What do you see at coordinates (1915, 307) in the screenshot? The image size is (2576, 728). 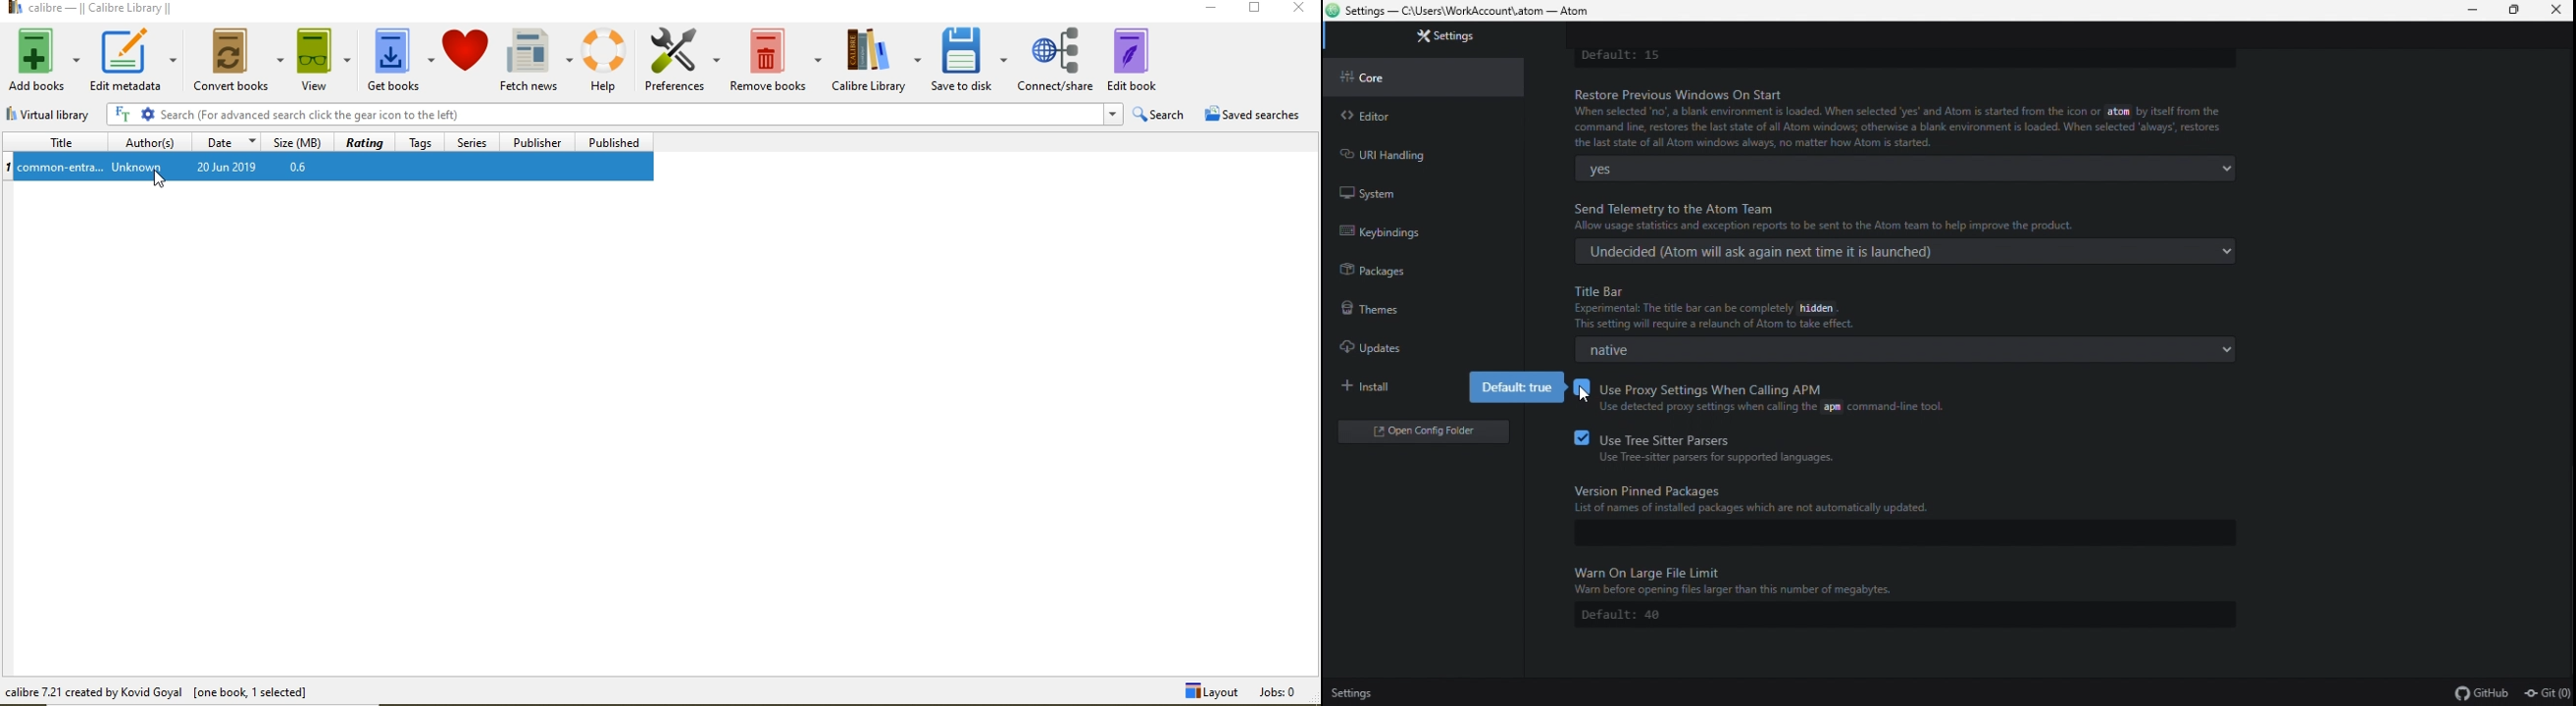 I see `Title bar` at bounding box center [1915, 307].